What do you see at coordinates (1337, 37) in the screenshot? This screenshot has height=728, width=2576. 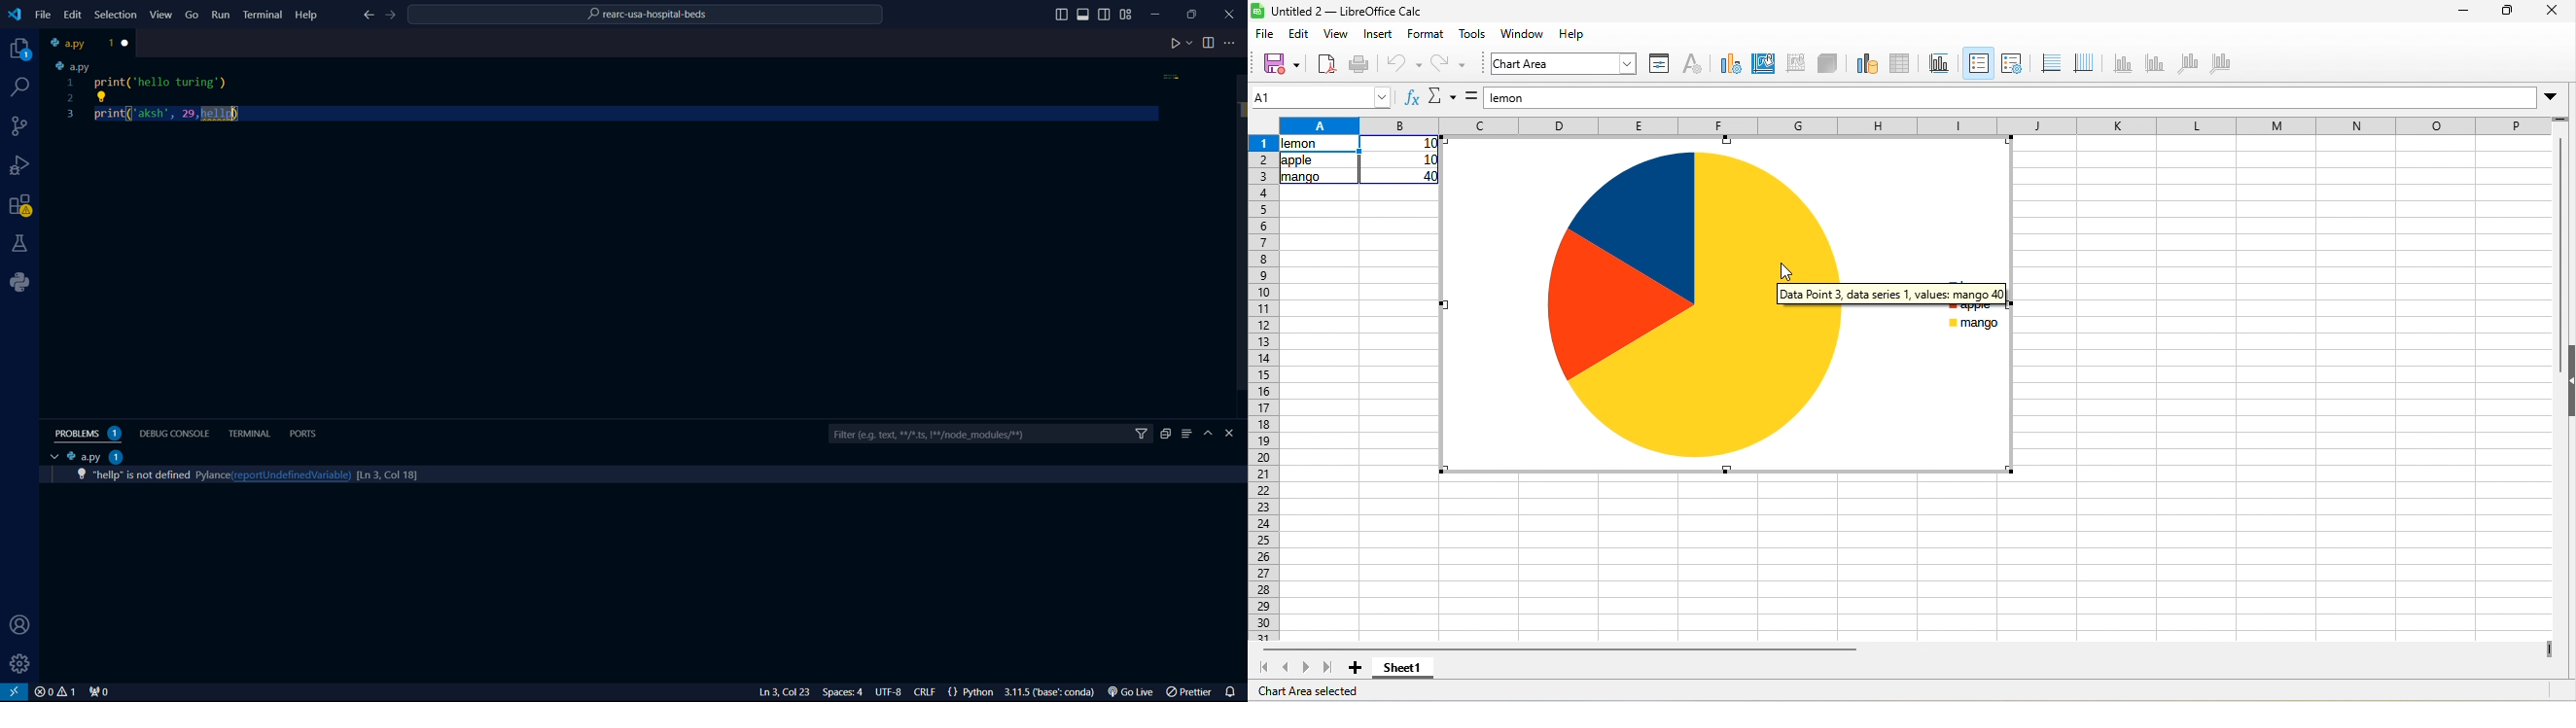 I see `view` at bounding box center [1337, 37].